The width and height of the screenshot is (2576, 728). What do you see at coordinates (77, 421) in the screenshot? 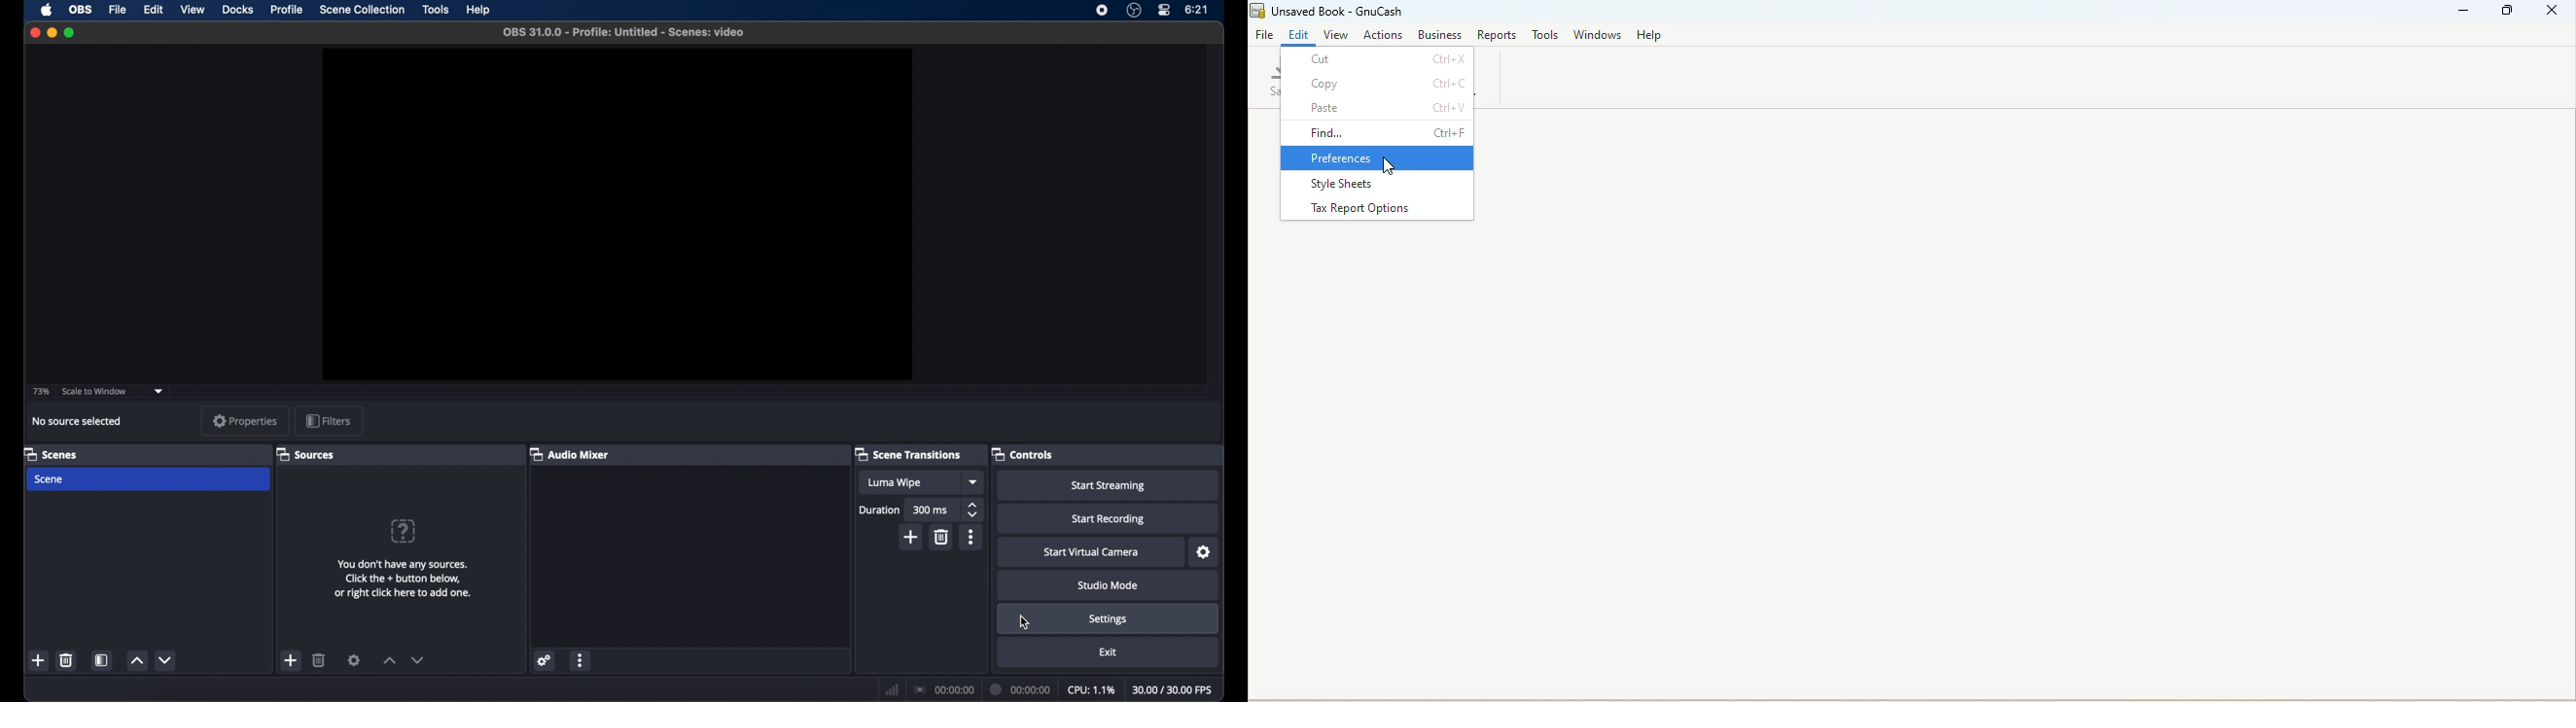
I see `no source selected` at bounding box center [77, 421].